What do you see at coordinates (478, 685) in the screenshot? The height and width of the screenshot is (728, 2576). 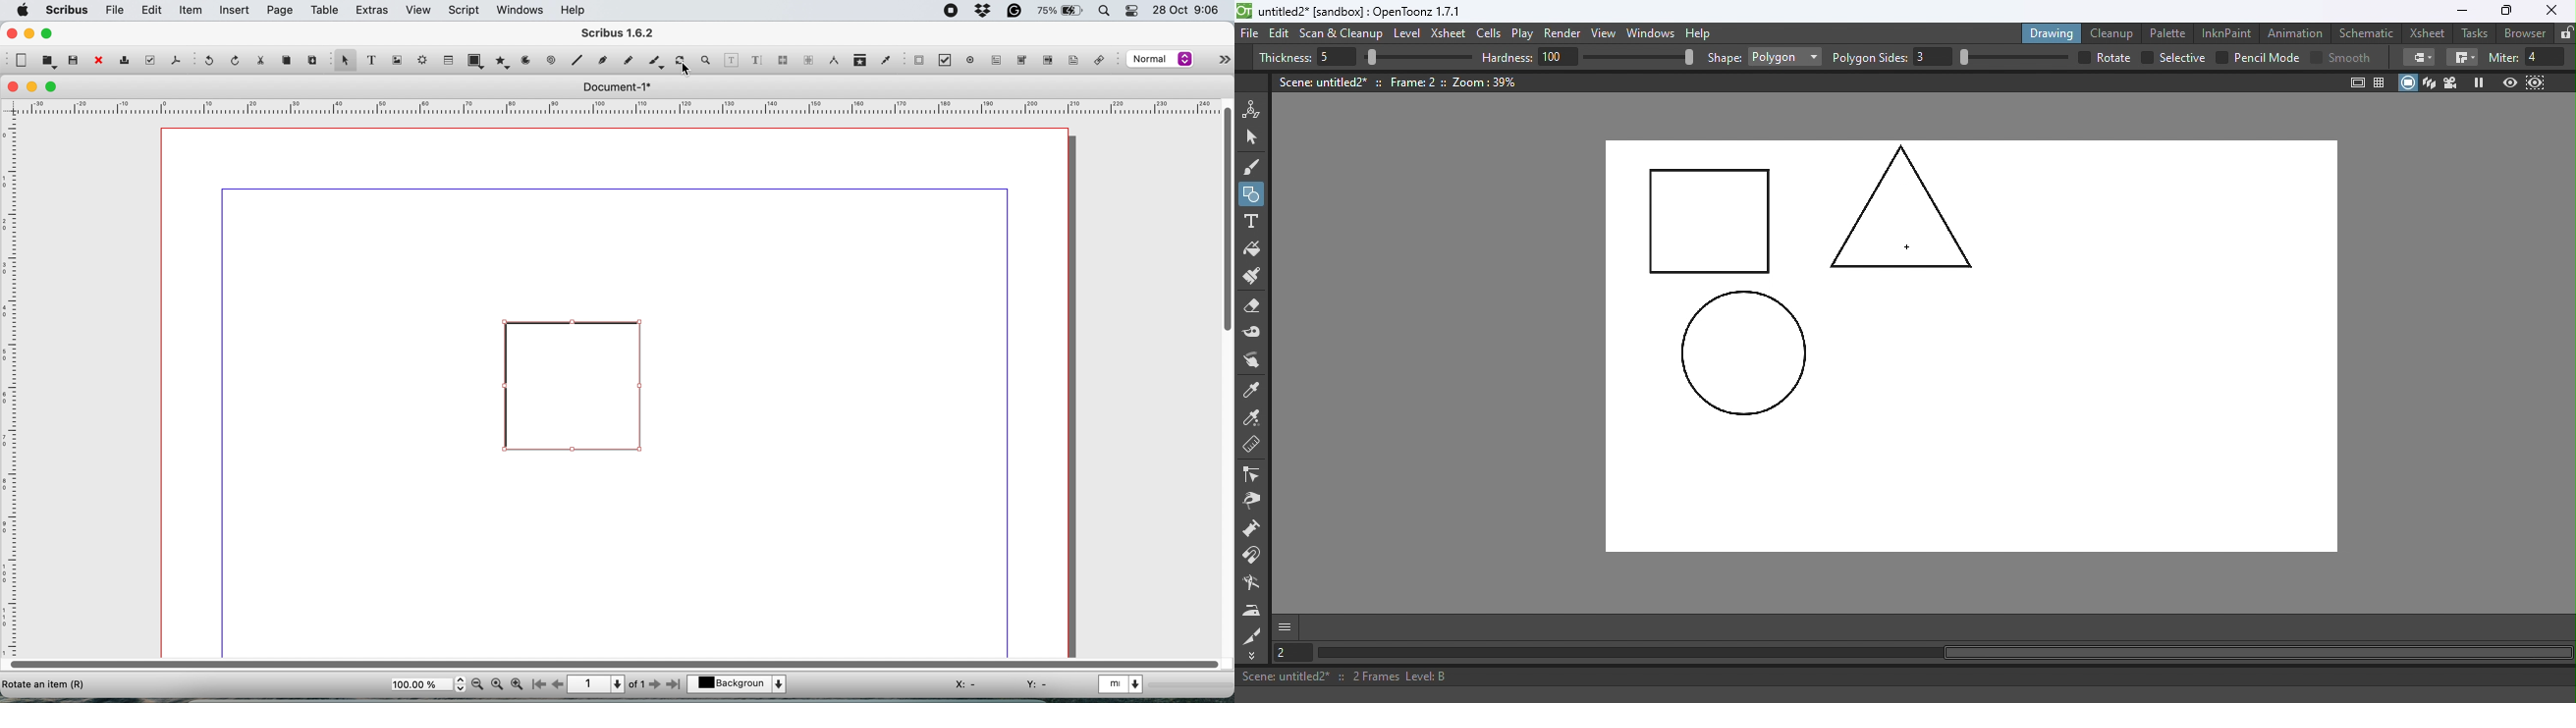 I see `zoom out` at bounding box center [478, 685].